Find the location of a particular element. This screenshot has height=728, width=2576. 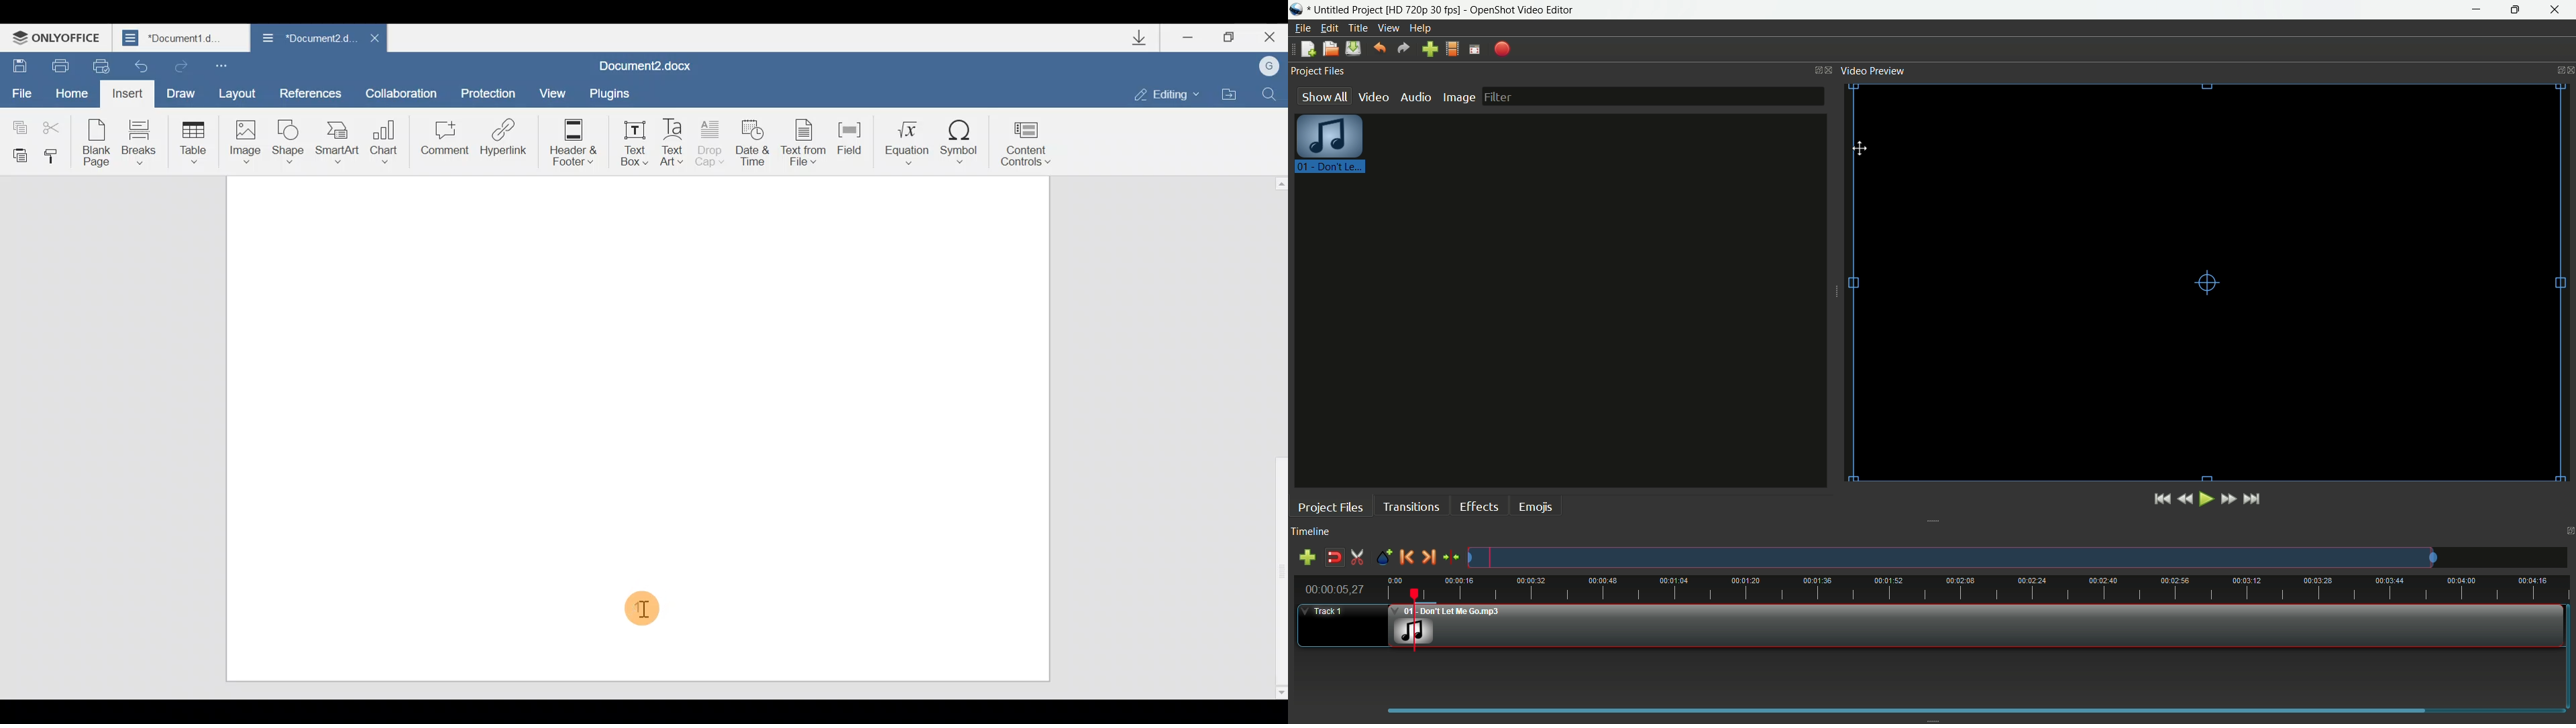

close project files is located at coordinates (1830, 69).